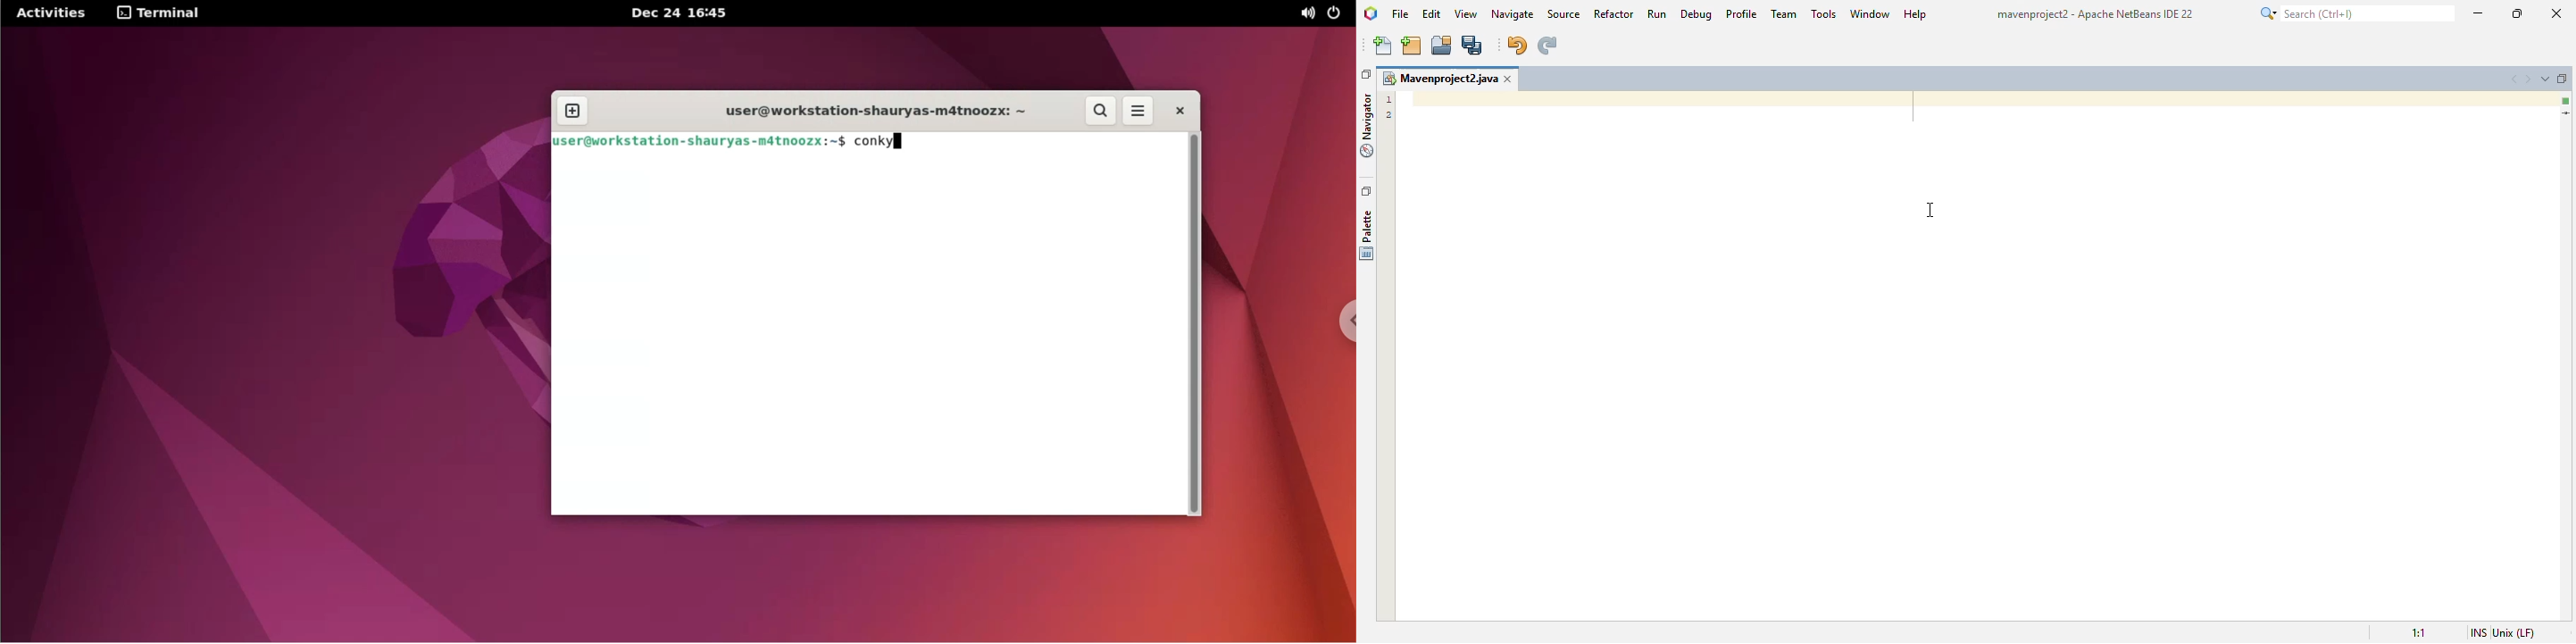 This screenshot has width=2576, height=644. What do you see at coordinates (1614, 14) in the screenshot?
I see `refactor` at bounding box center [1614, 14].